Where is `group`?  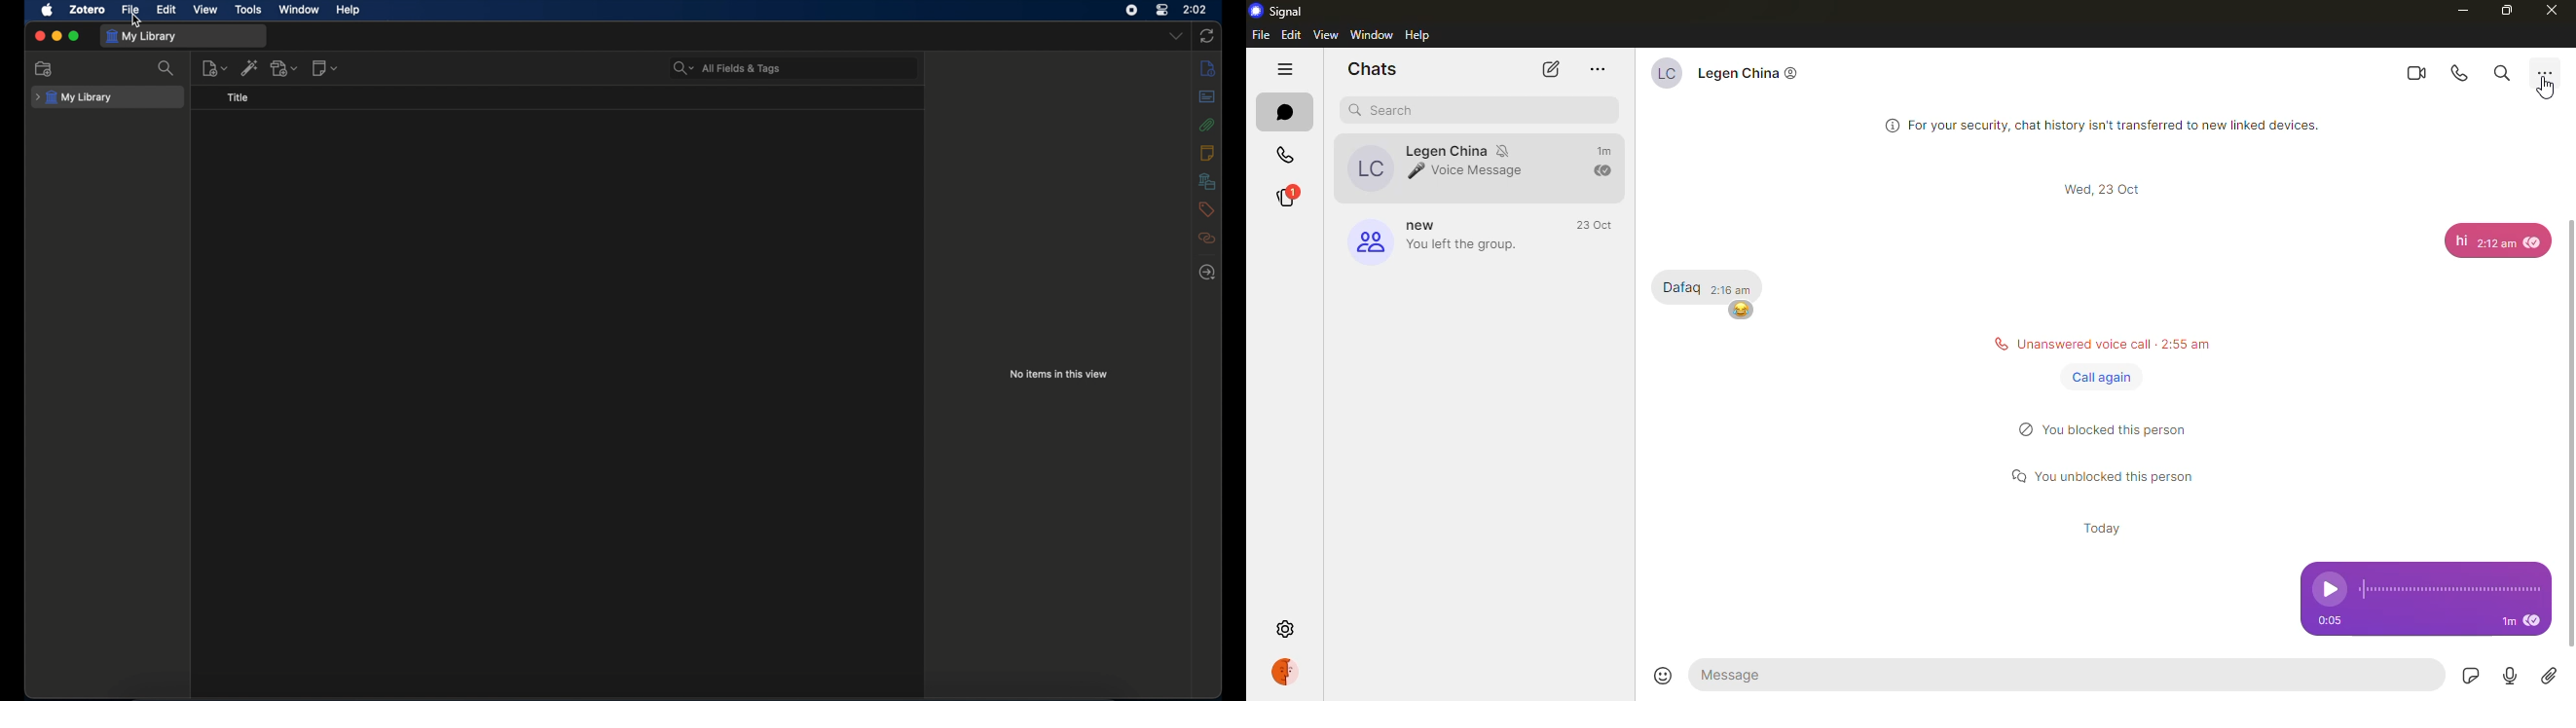
group is located at coordinates (1438, 239).